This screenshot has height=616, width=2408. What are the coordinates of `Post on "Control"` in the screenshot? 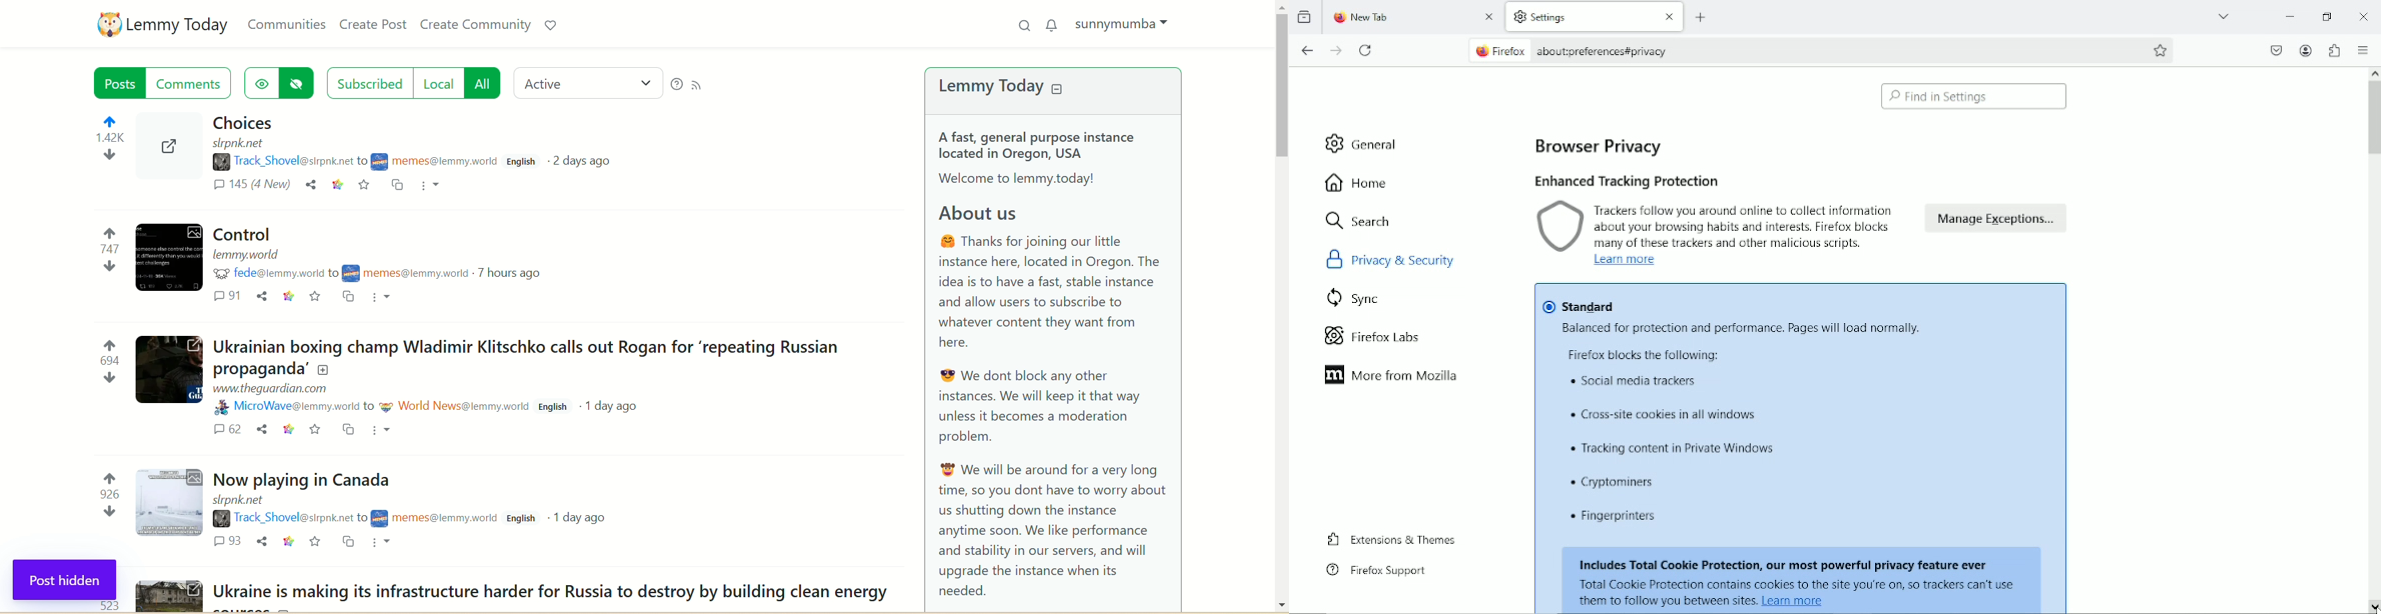 It's located at (241, 234).